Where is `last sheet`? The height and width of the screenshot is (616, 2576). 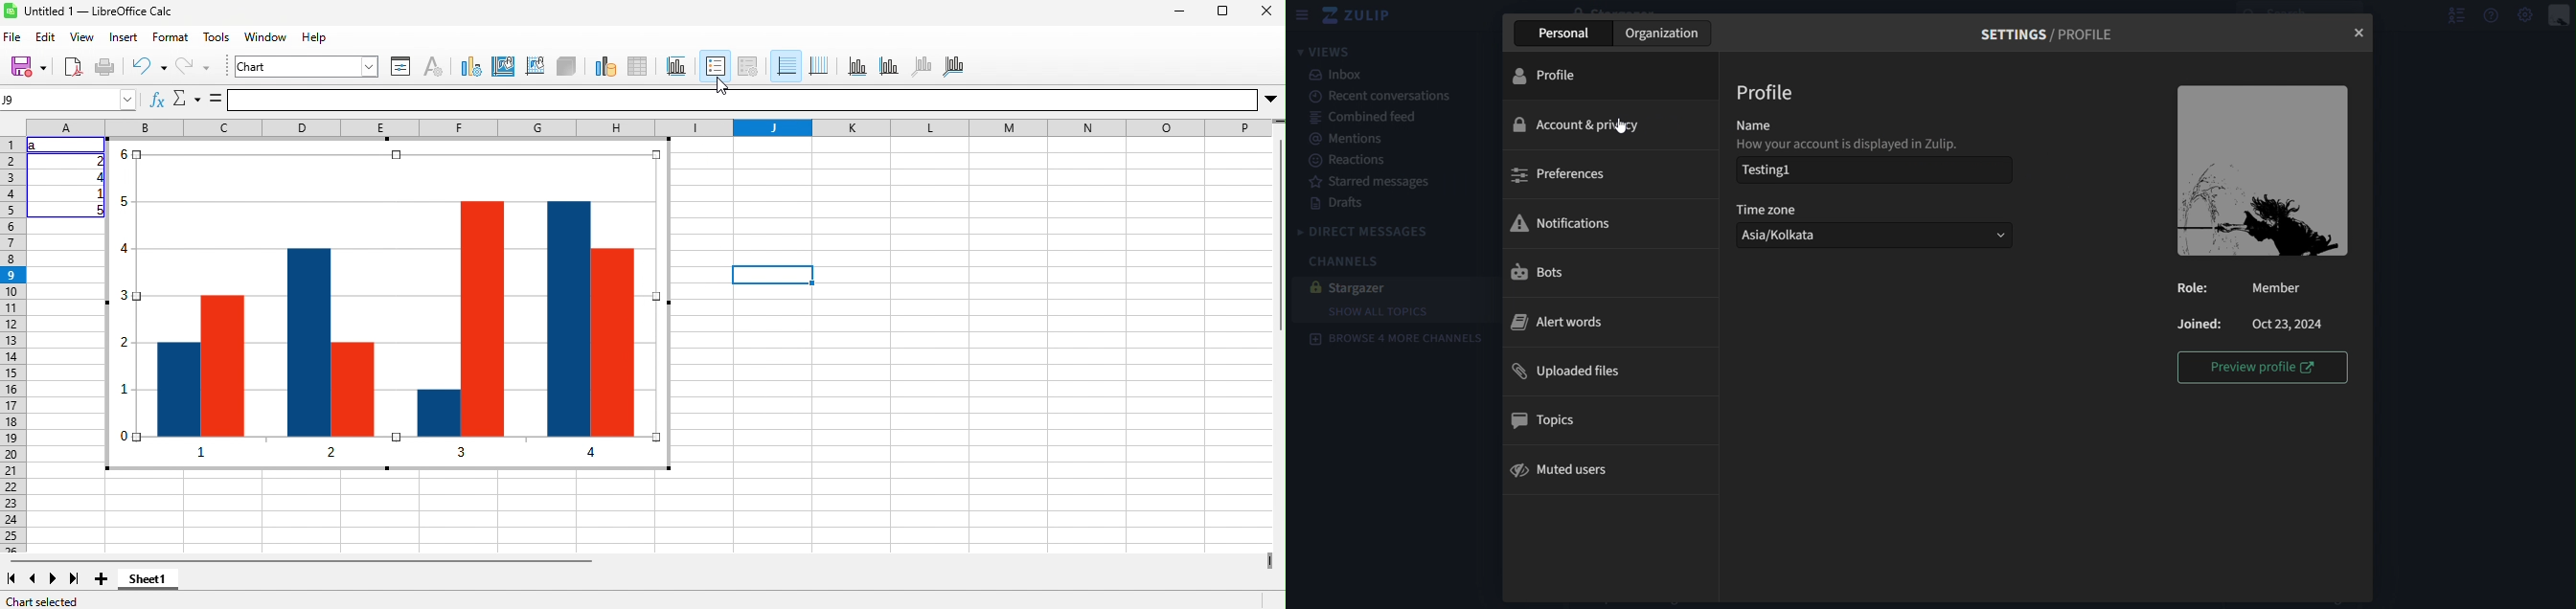 last sheet is located at coordinates (75, 579).